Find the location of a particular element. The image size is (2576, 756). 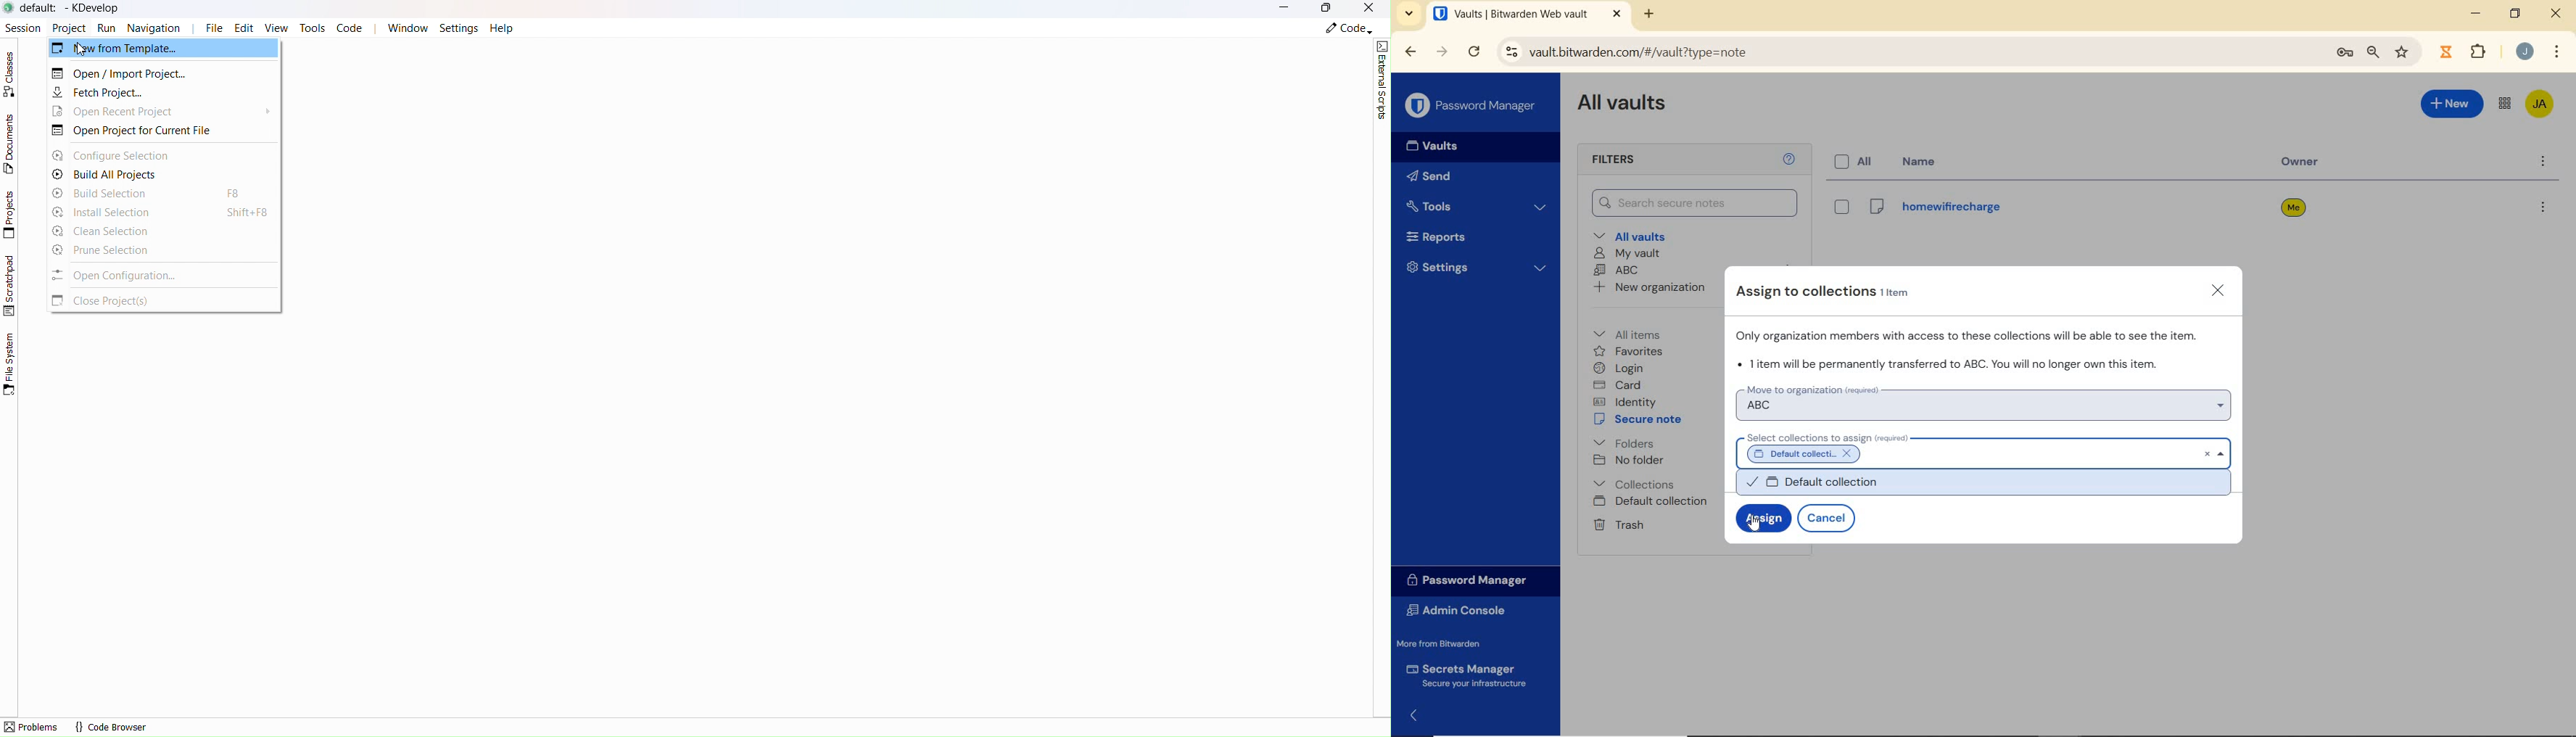

login is located at coordinates (1621, 368).